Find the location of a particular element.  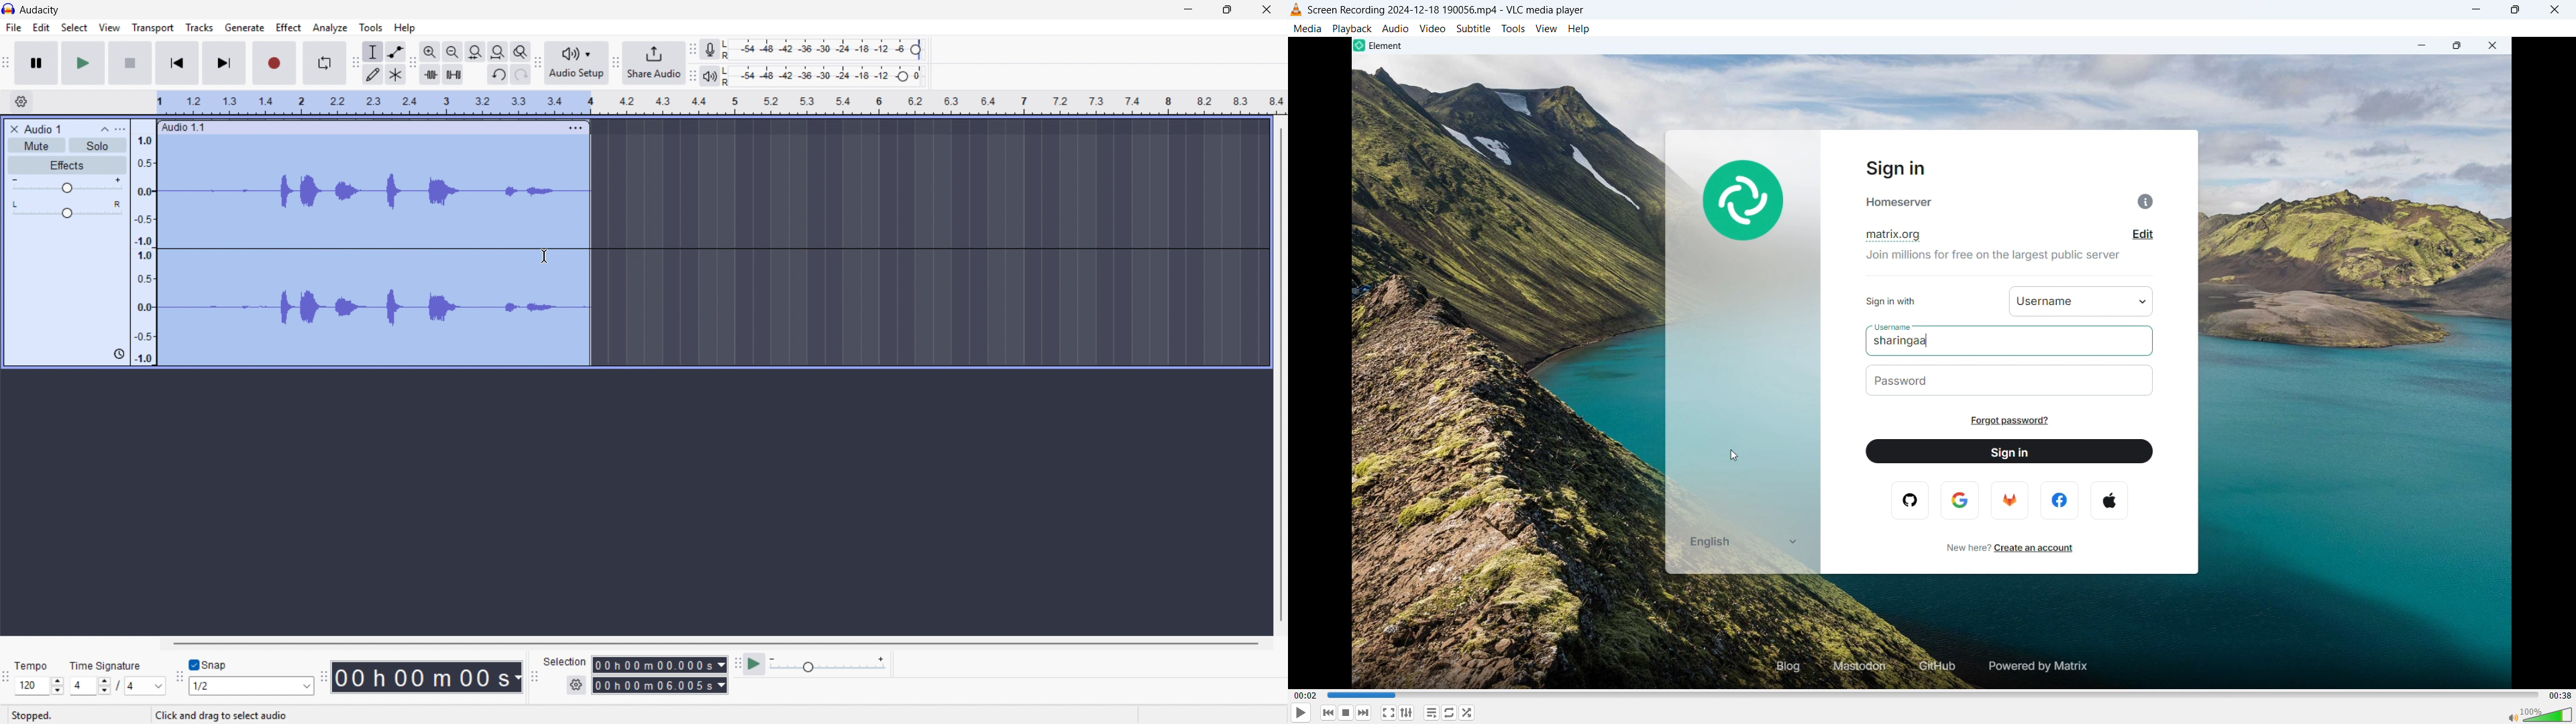

Silence audio selection is located at coordinates (453, 74).